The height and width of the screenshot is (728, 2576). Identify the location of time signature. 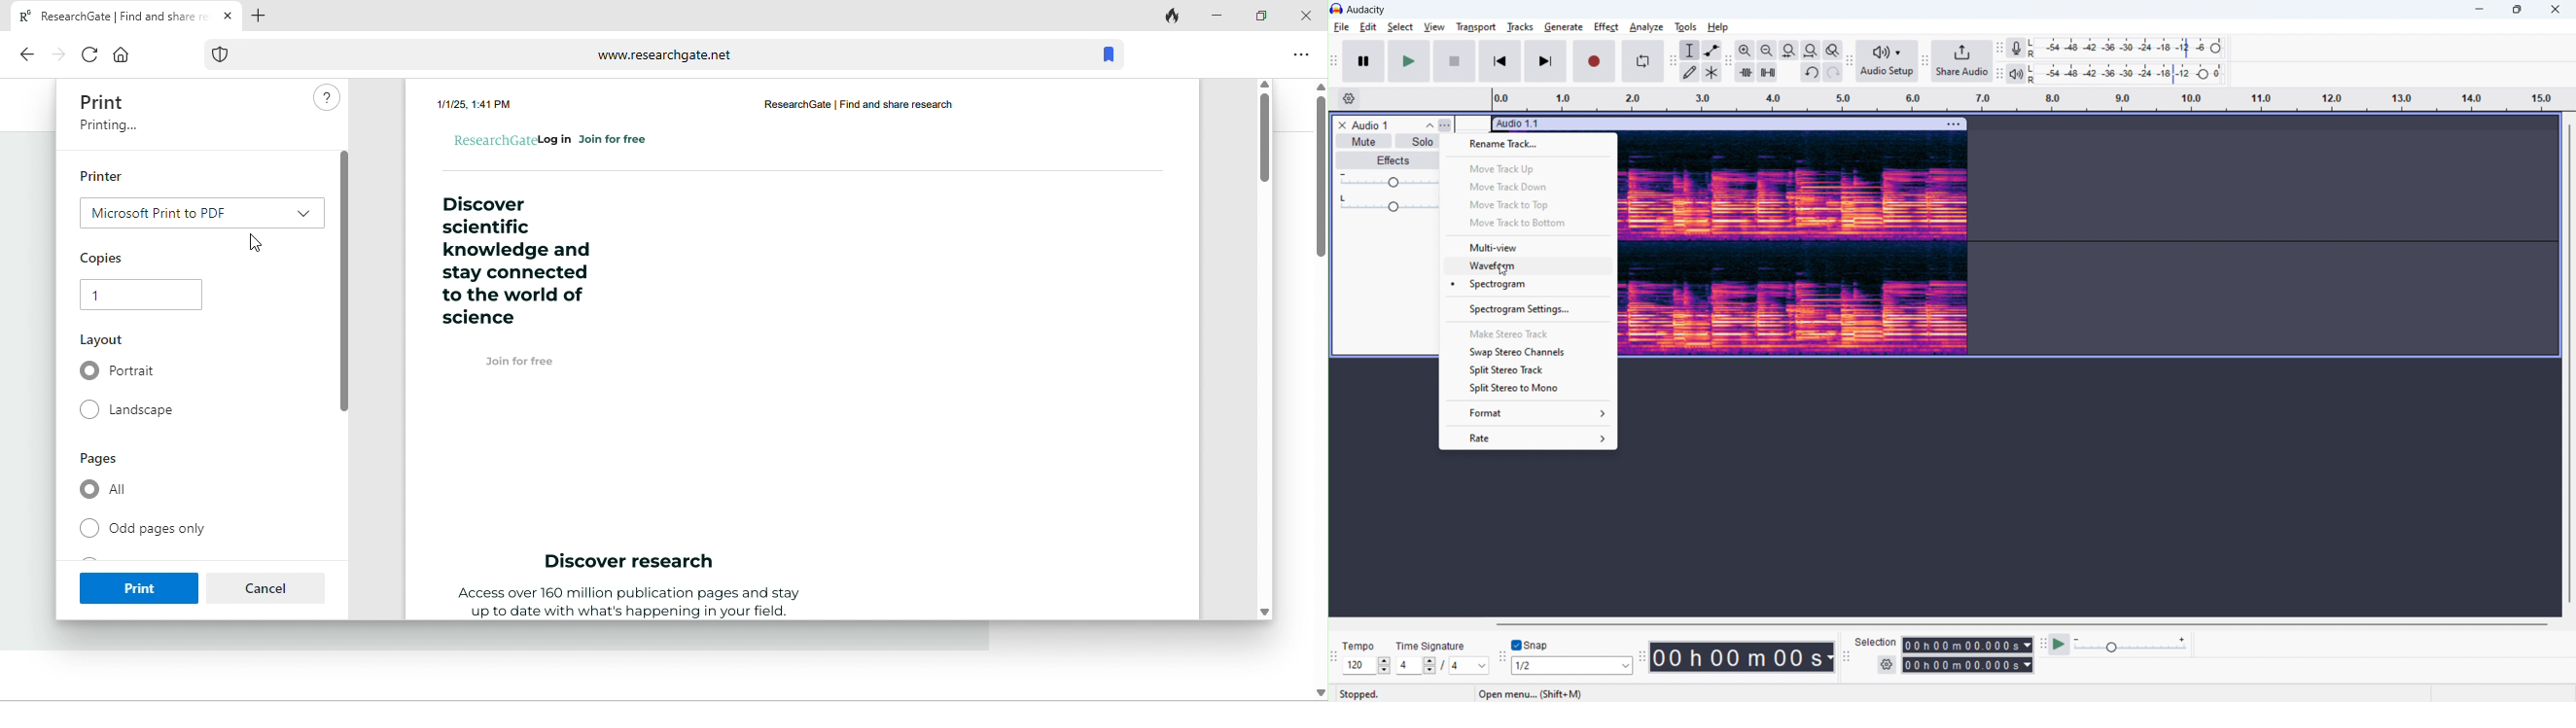
(1430, 645).